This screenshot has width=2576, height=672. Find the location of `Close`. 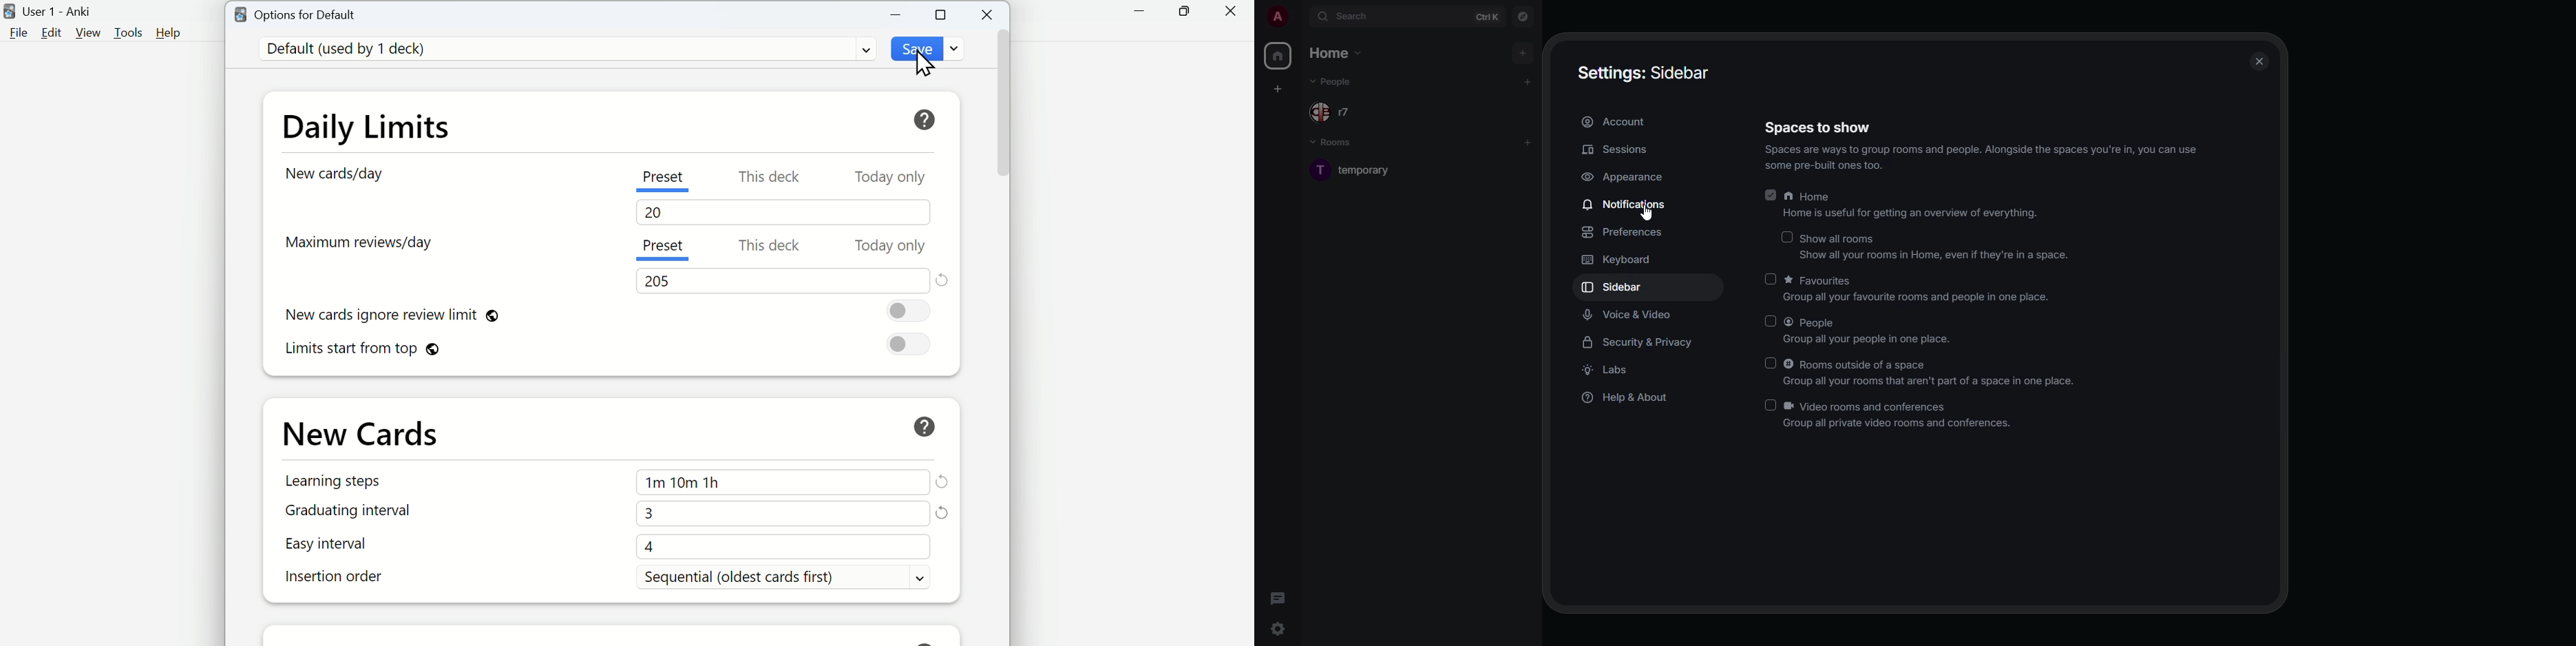

Close is located at coordinates (1233, 13).